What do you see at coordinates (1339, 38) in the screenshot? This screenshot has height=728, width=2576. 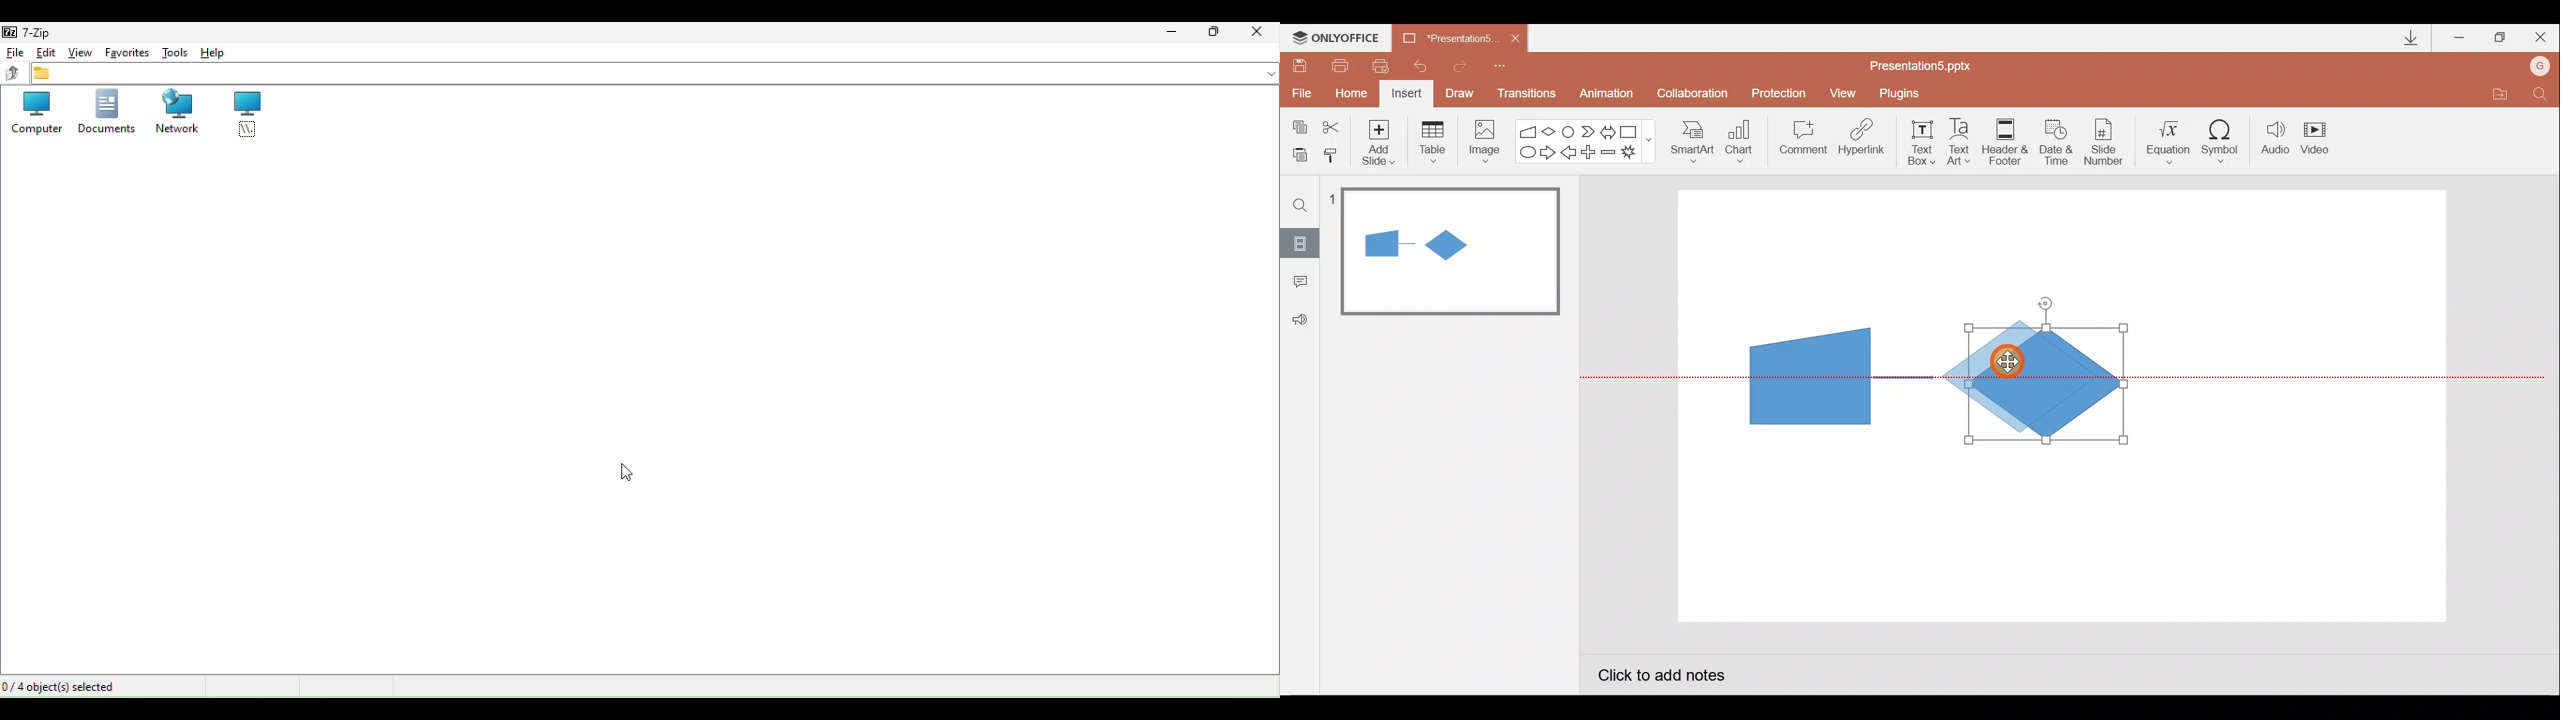 I see `ONLYOFFICE` at bounding box center [1339, 38].